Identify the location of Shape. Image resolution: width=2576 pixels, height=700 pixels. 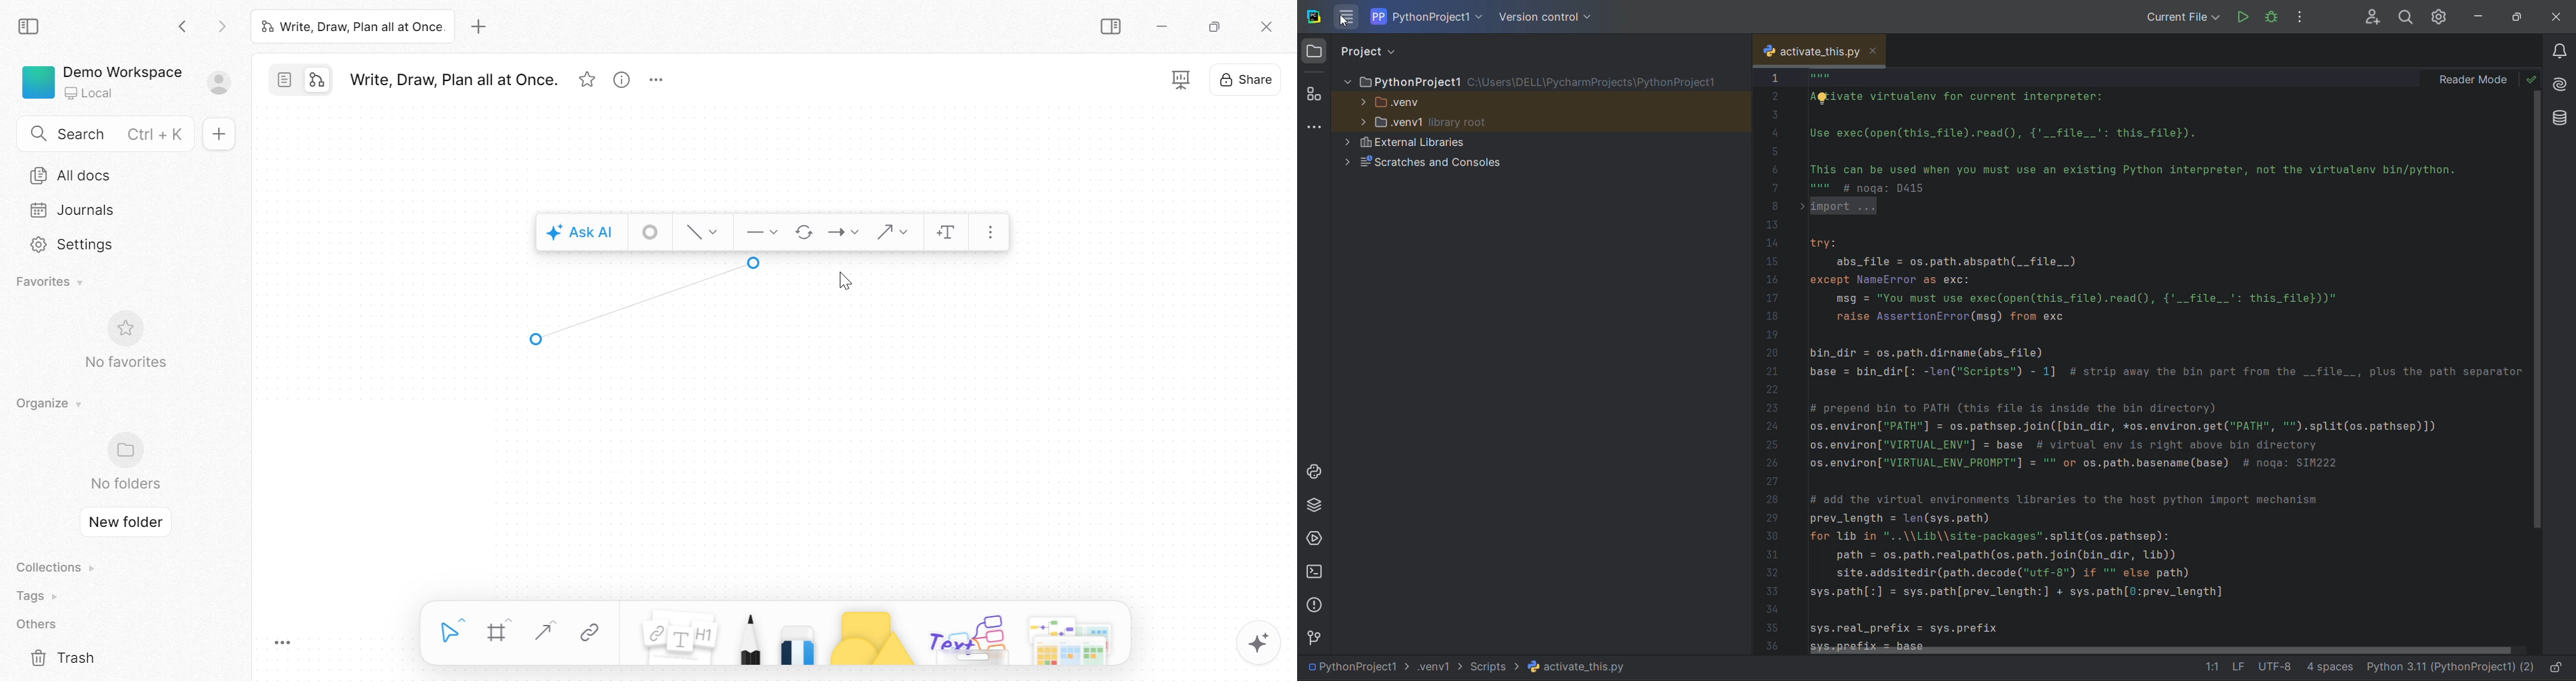
(871, 636).